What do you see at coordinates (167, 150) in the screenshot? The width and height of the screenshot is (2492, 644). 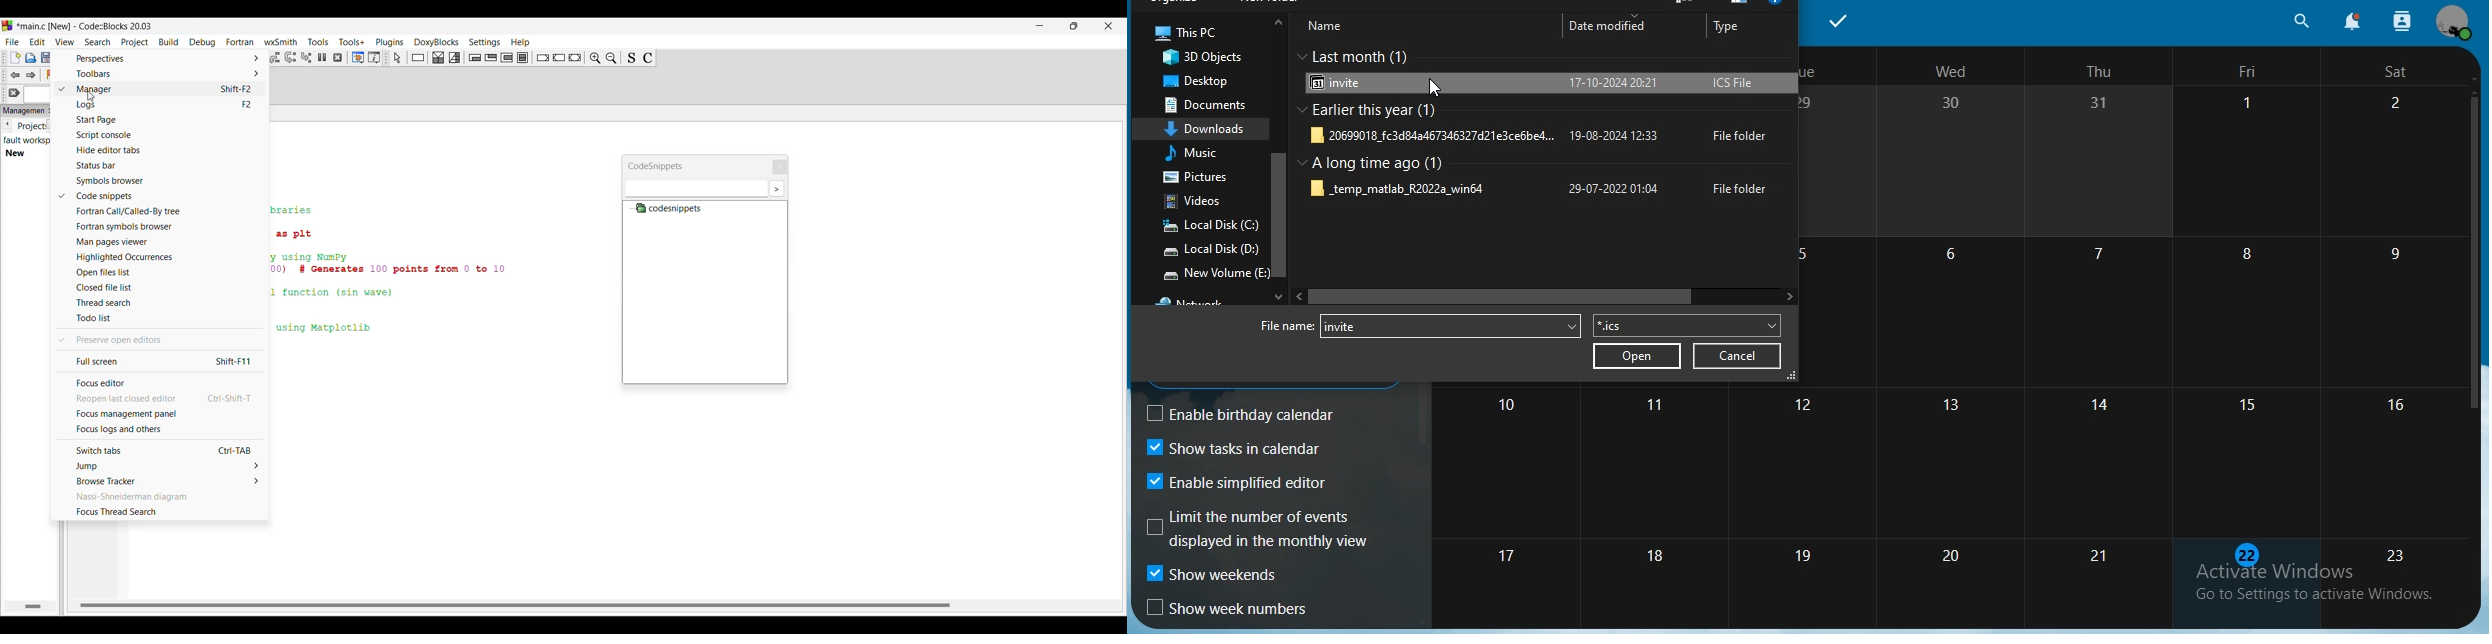 I see `Hide editor tabs` at bounding box center [167, 150].